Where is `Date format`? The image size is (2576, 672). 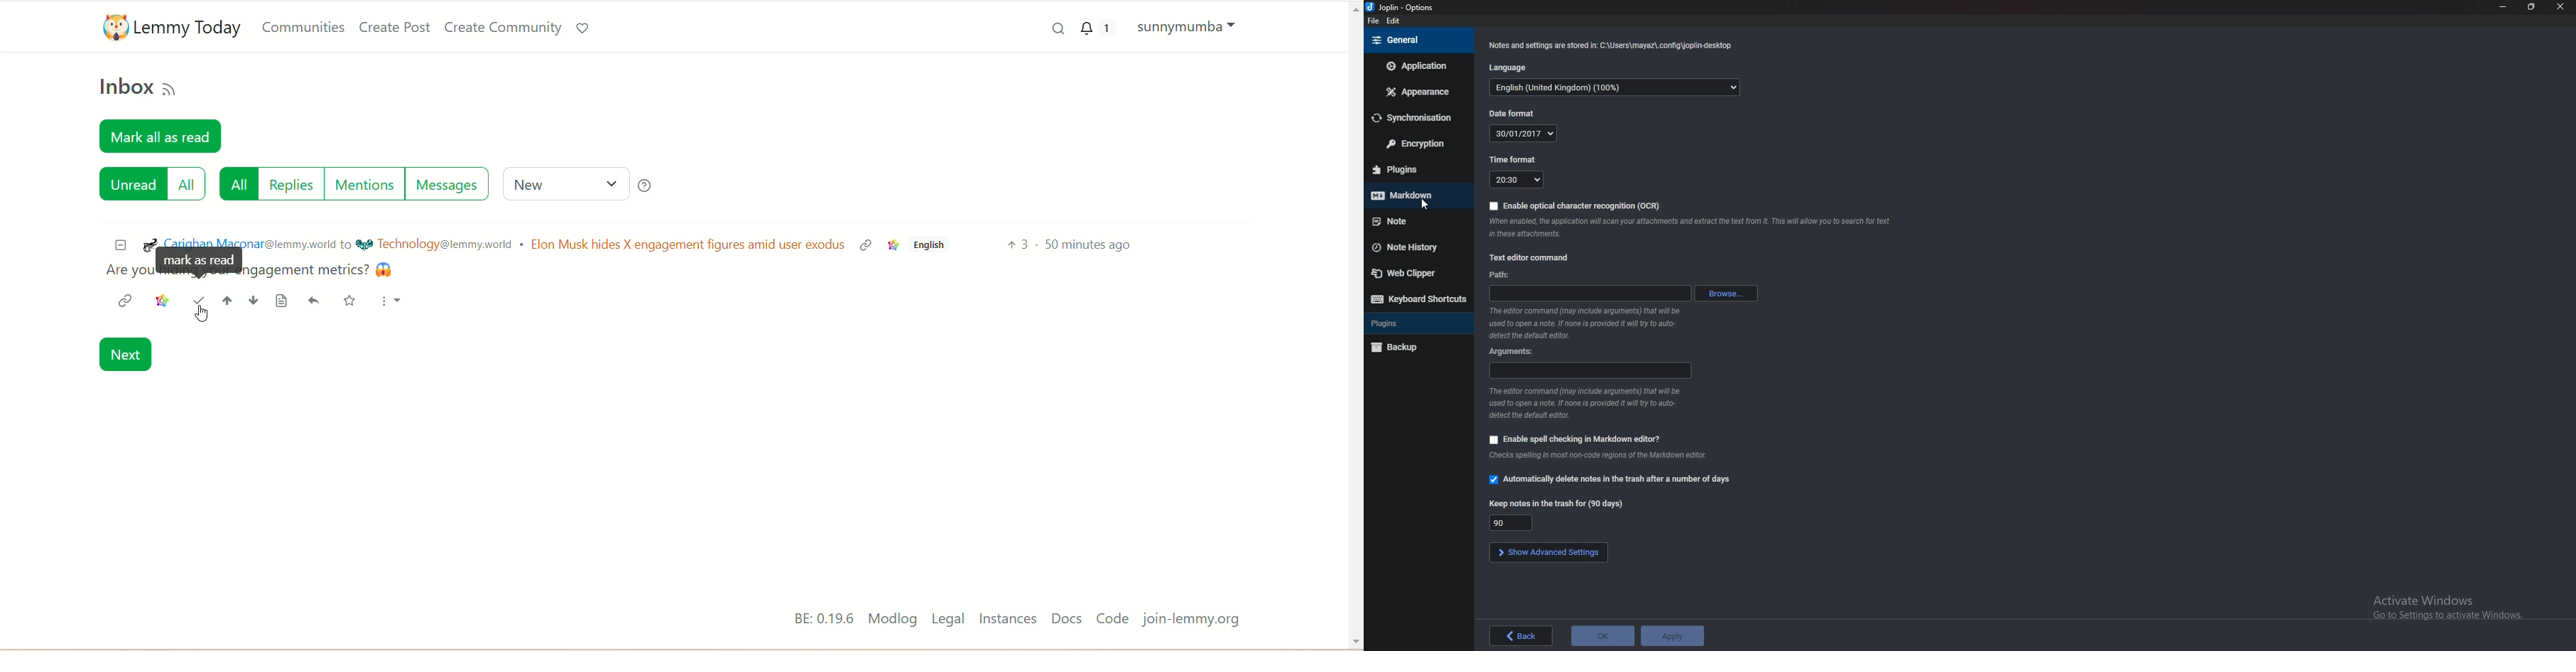 Date format is located at coordinates (1514, 114).